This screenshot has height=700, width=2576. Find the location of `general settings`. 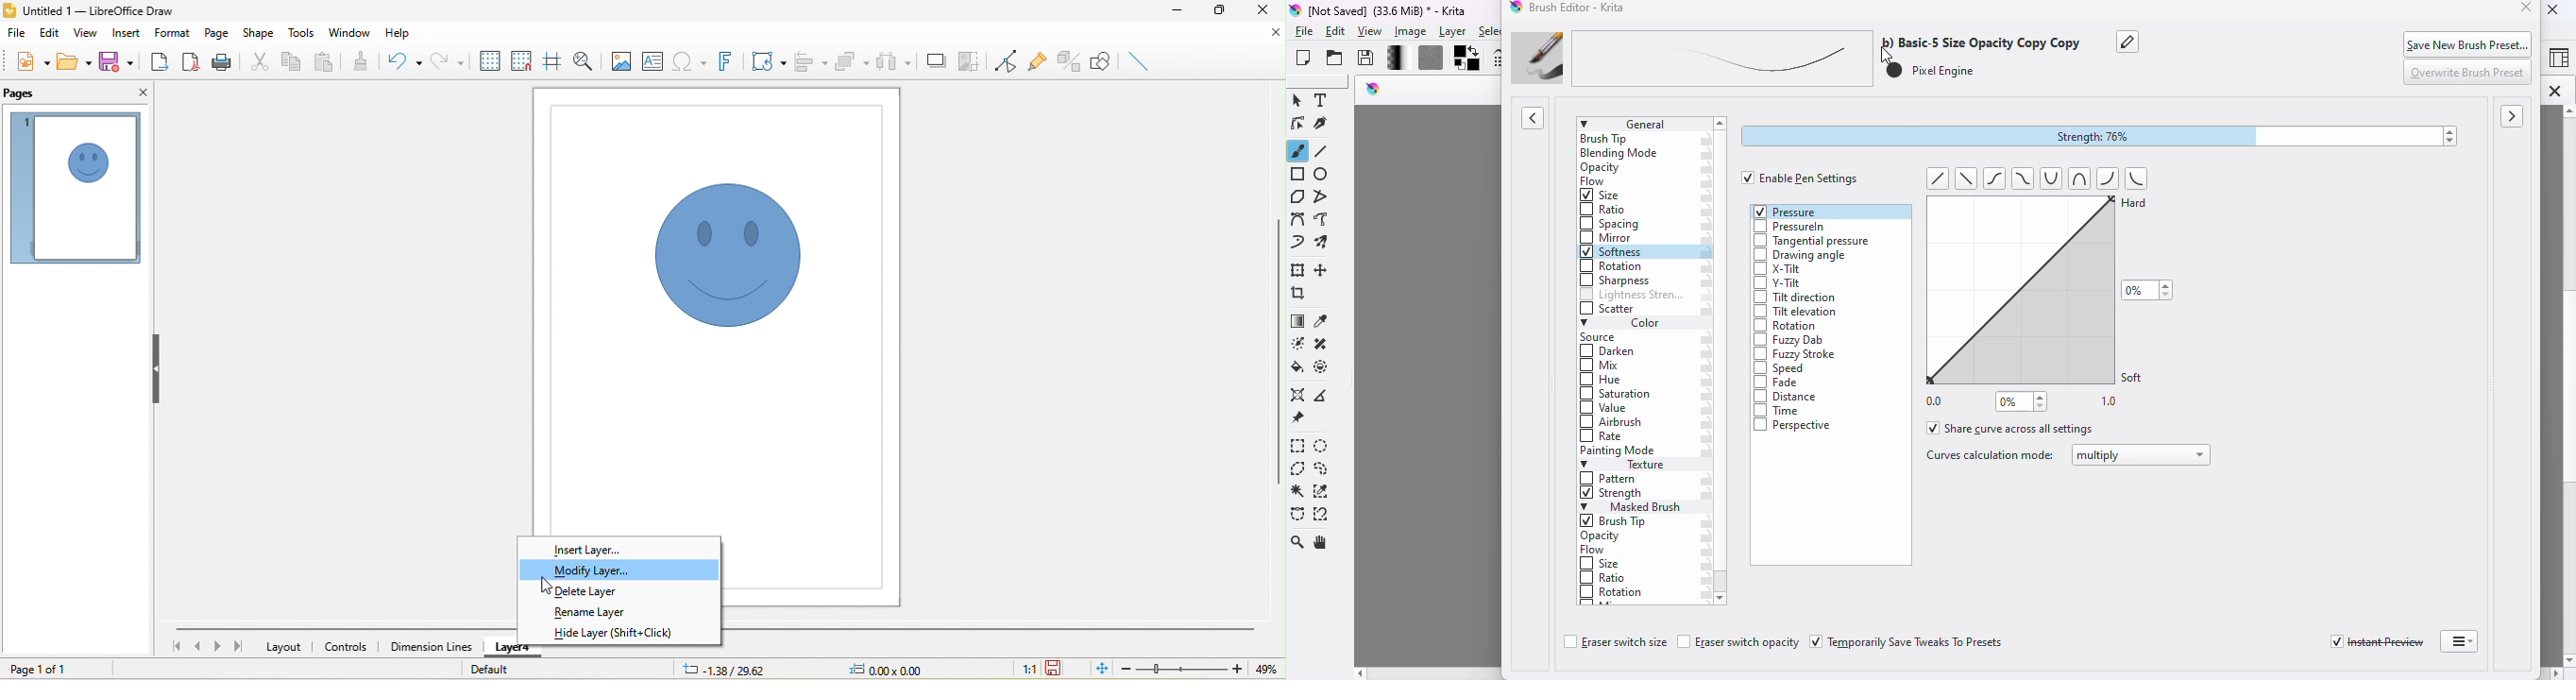

general settings is located at coordinates (1643, 124).